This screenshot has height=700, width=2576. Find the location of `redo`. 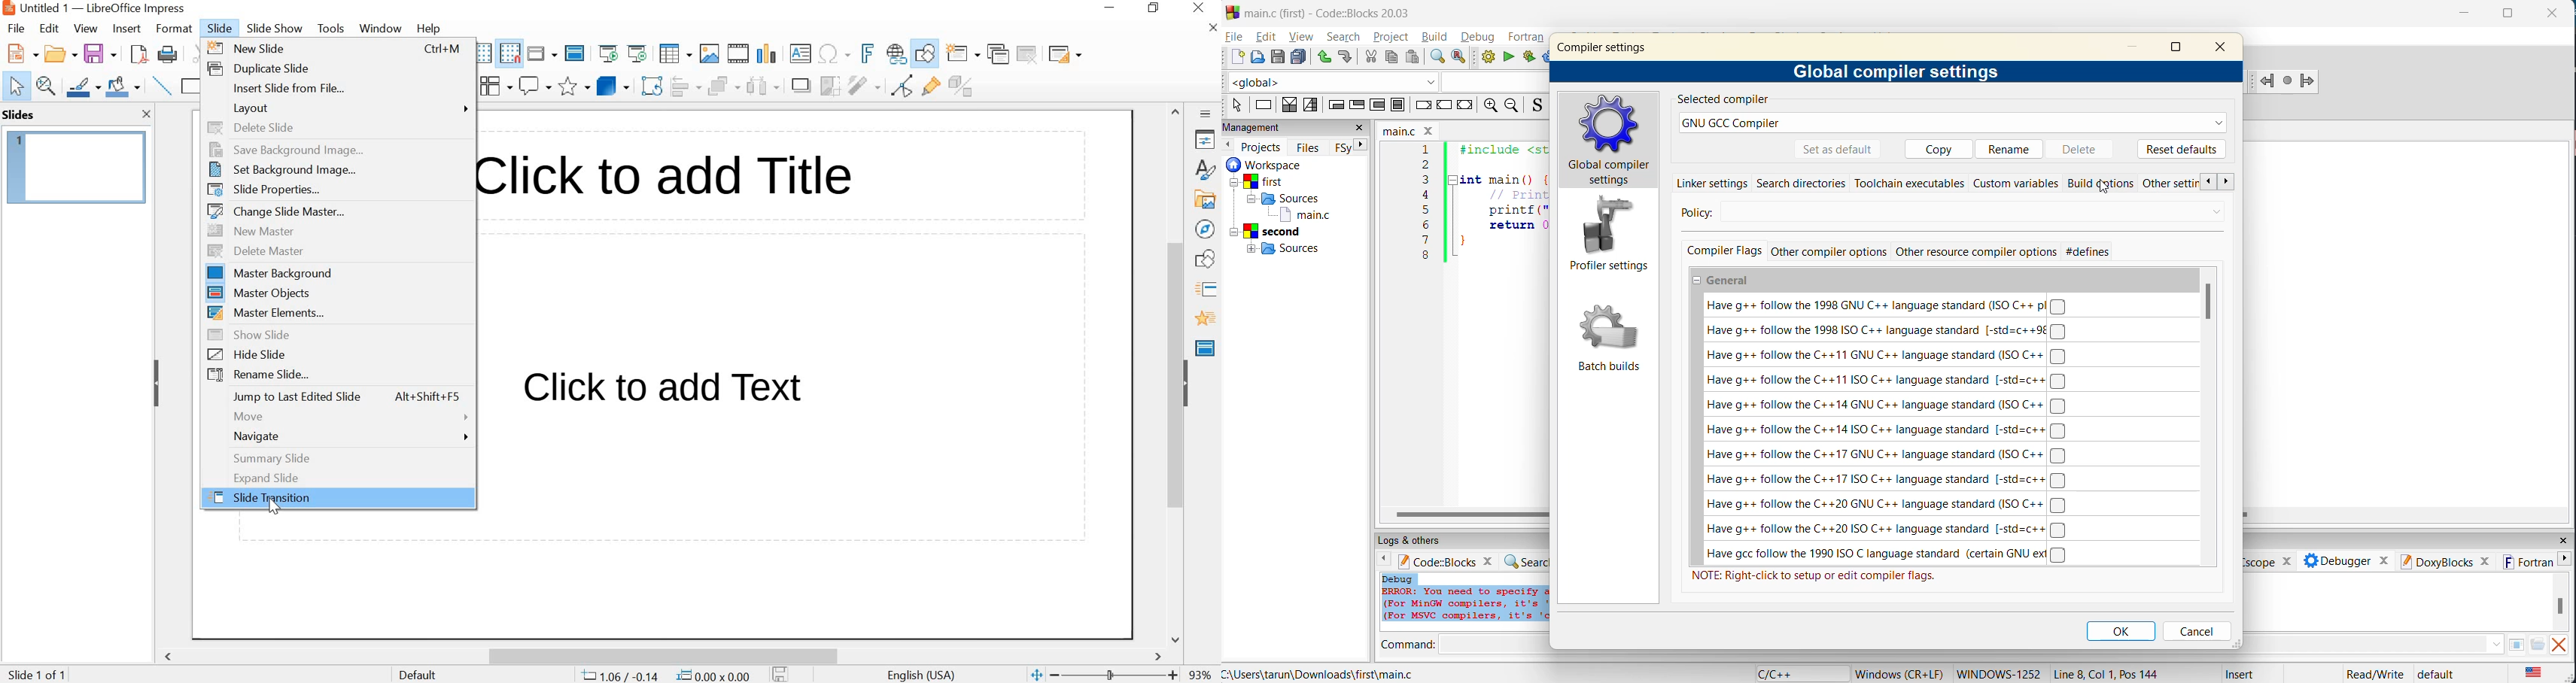

redo is located at coordinates (1346, 58).